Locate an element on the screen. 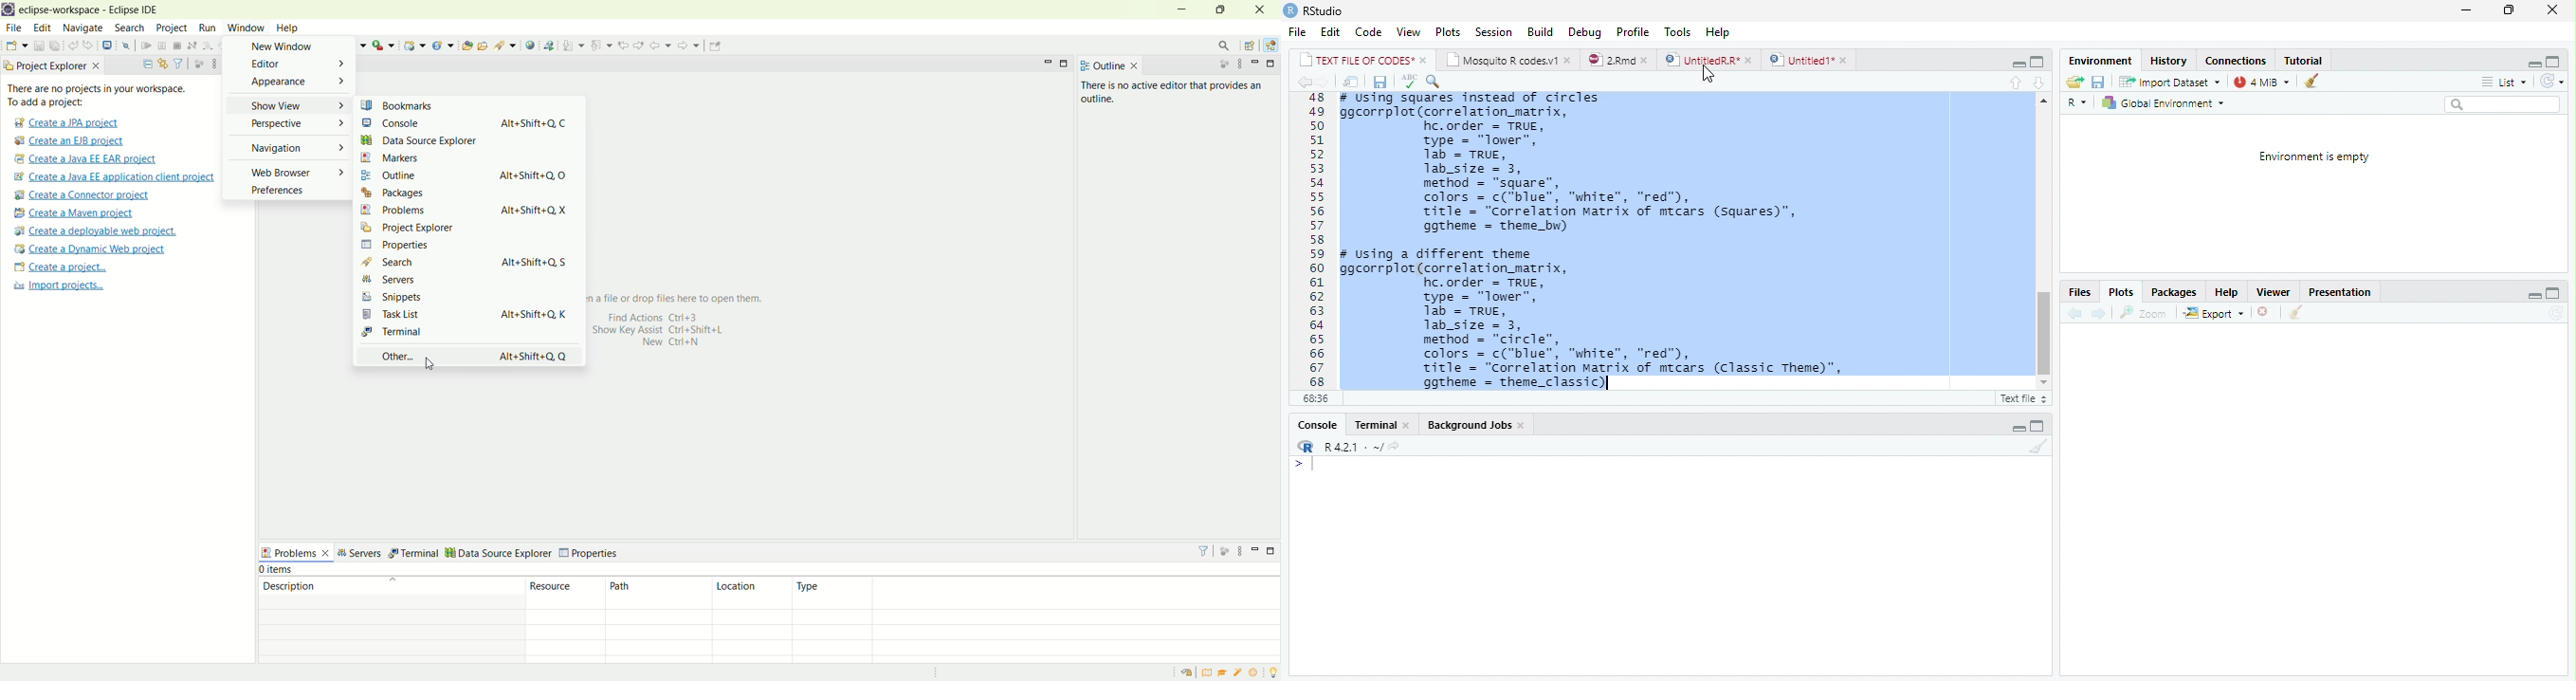  maximize is located at coordinates (2509, 12).